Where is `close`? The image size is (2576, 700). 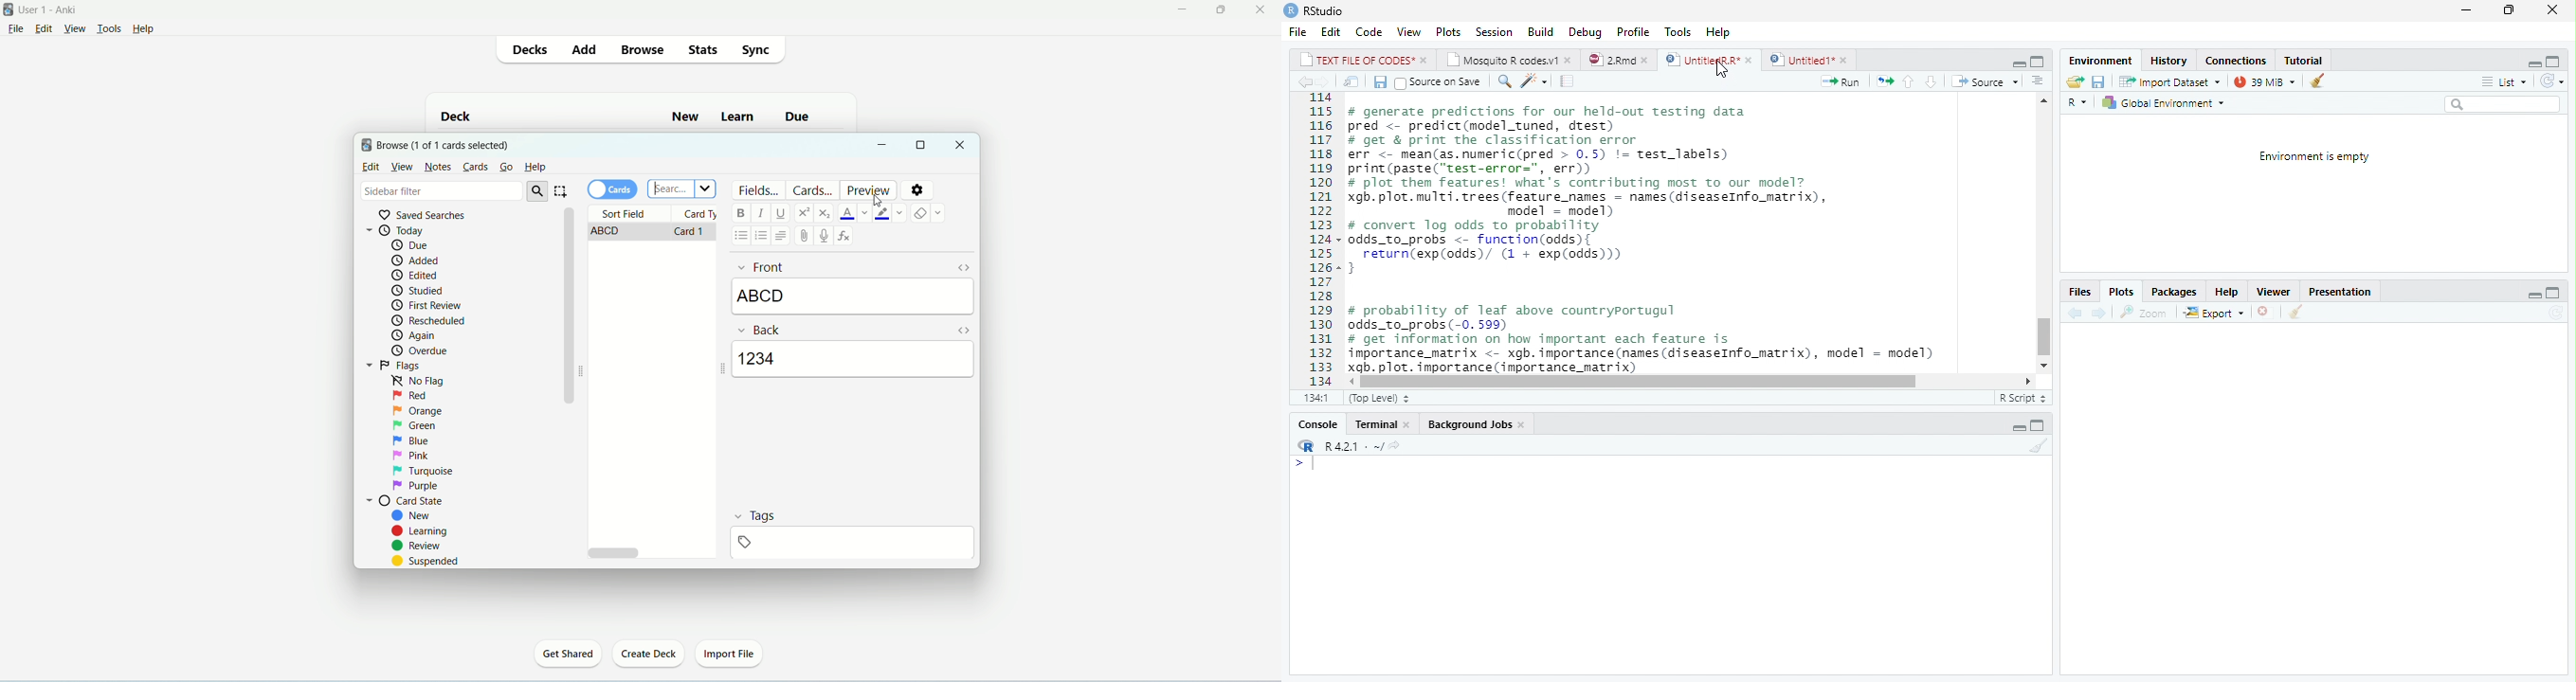 close is located at coordinates (1263, 9).